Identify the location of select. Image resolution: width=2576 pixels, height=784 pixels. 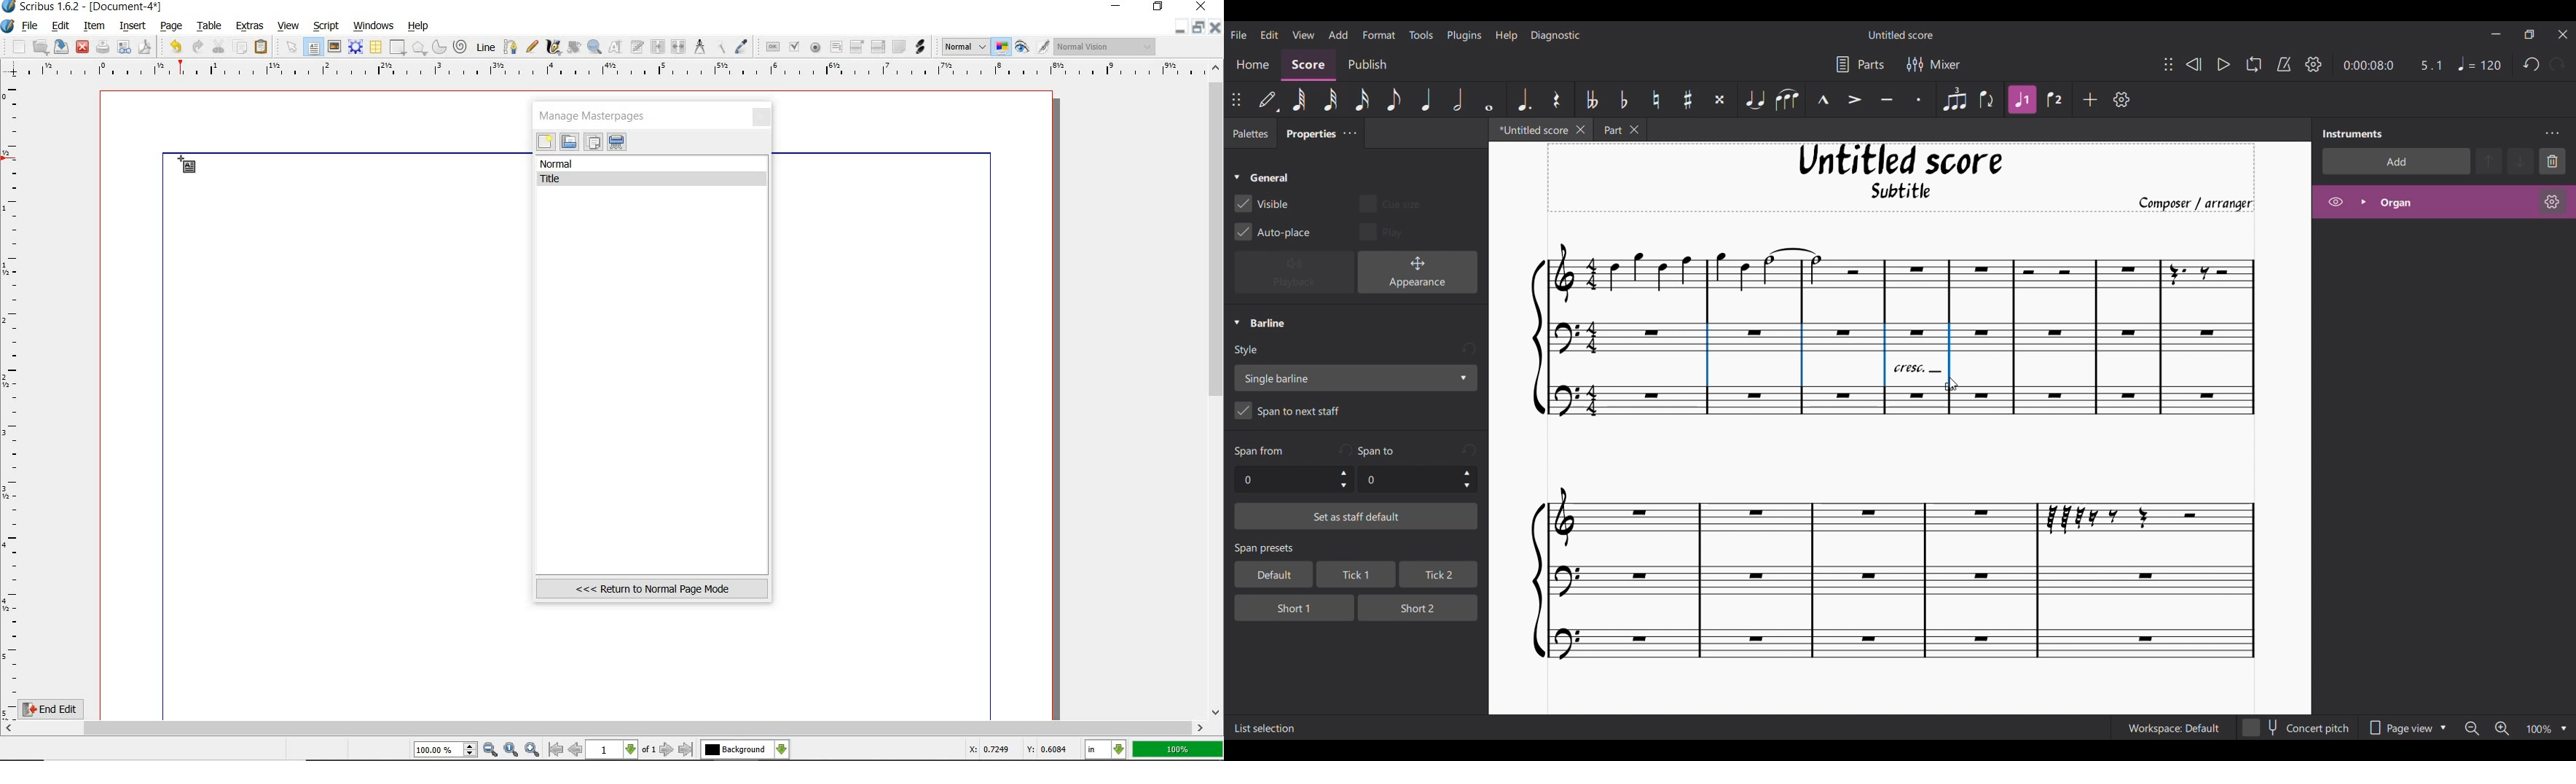
(289, 47).